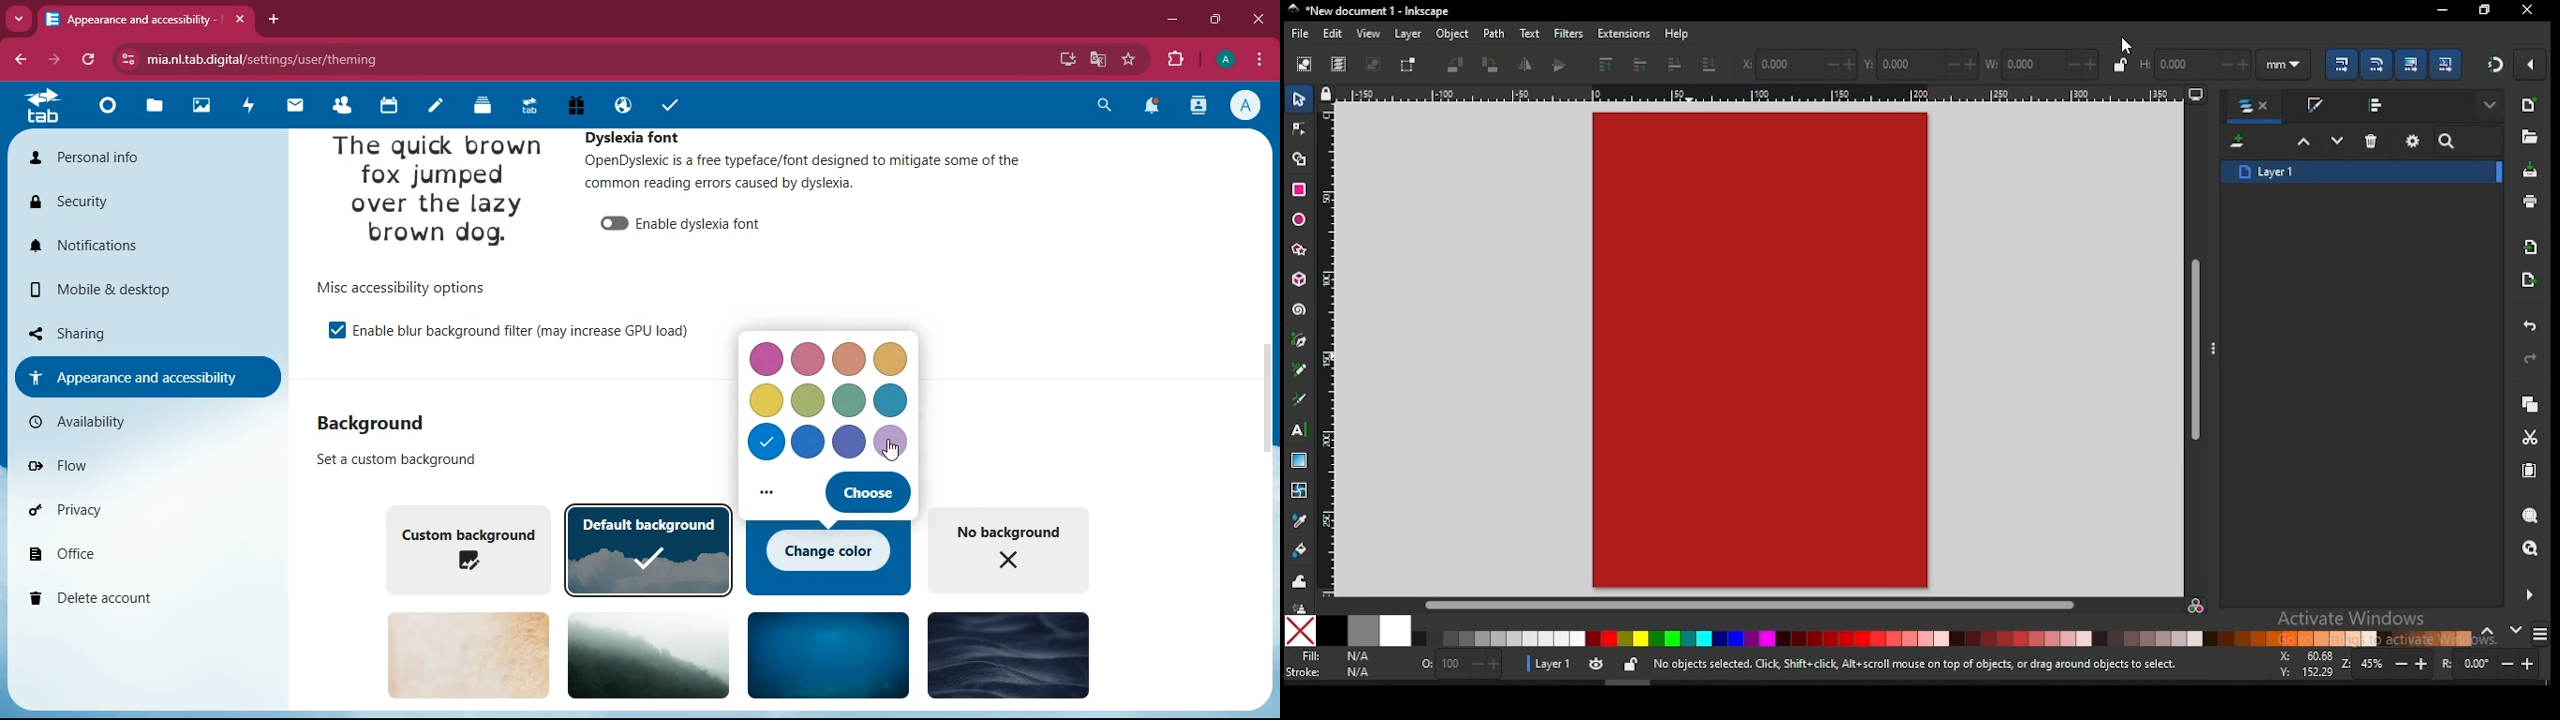 Image resolution: width=2576 pixels, height=728 pixels. Describe the element at coordinates (890, 362) in the screenshot. I see `color` at that location.